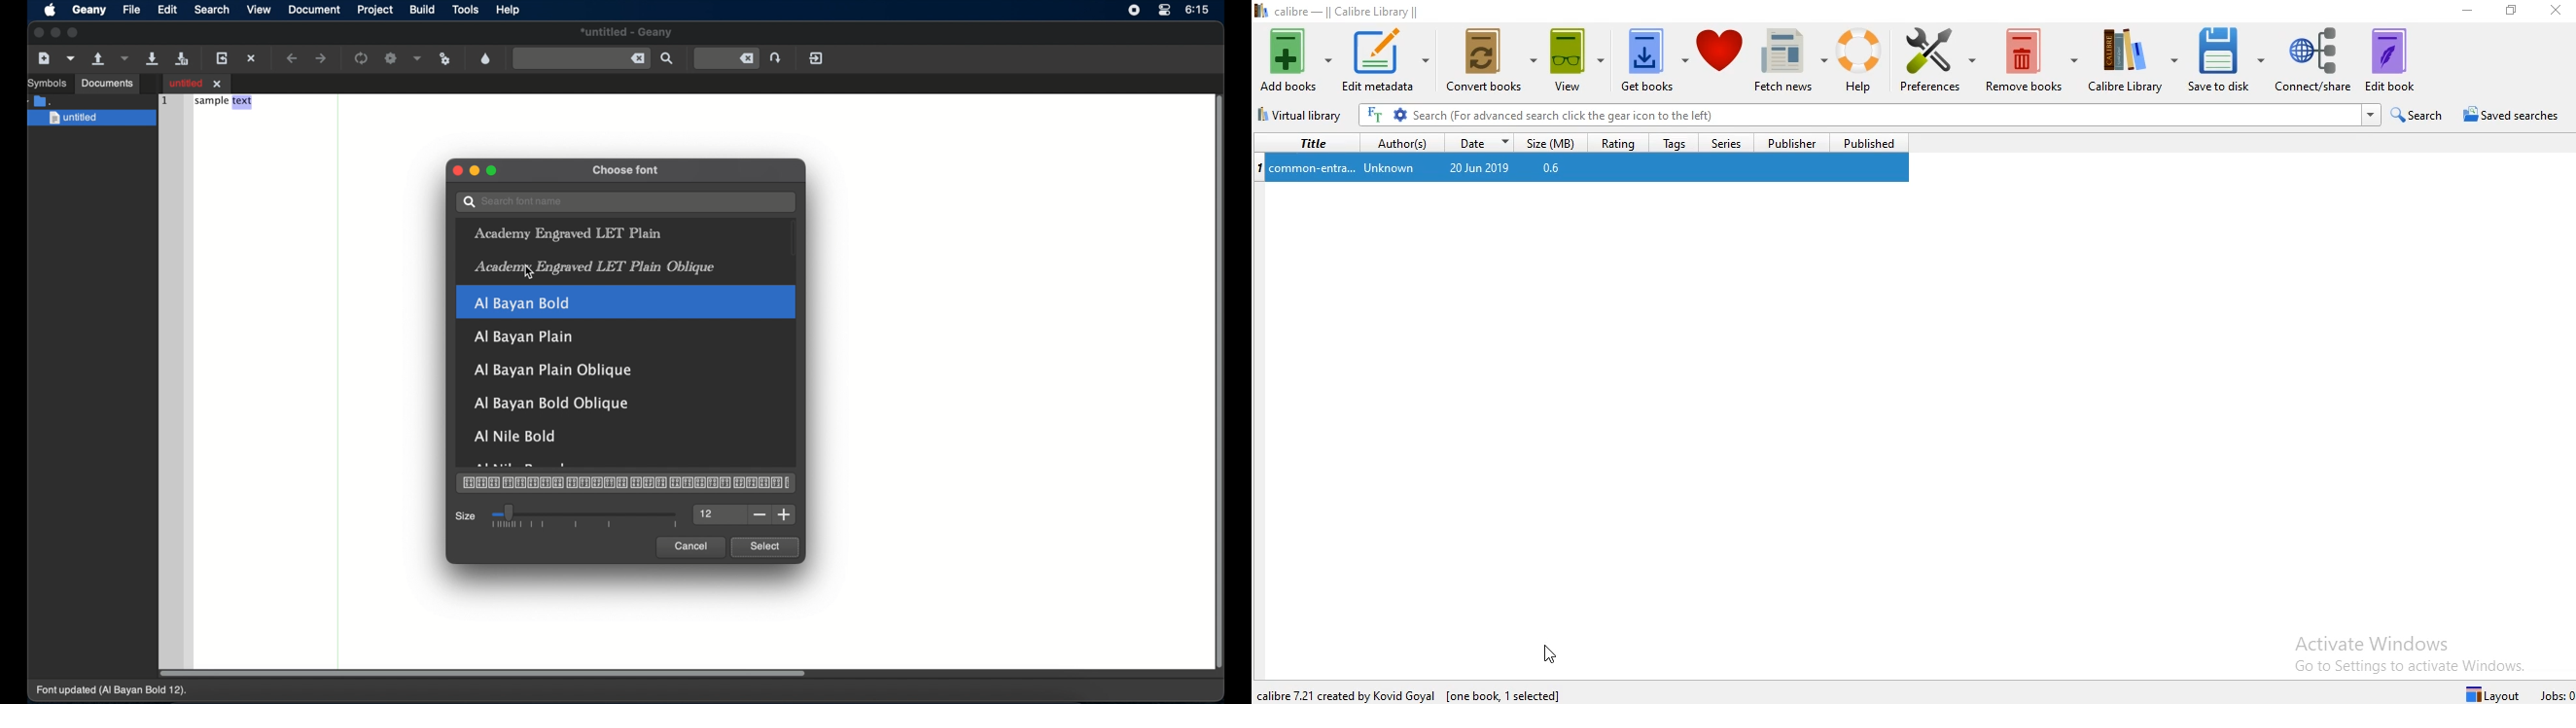  What do you see at coordinates (93, 119) in the screenshot?
I see `untitled` at bounding box center [93, 119].